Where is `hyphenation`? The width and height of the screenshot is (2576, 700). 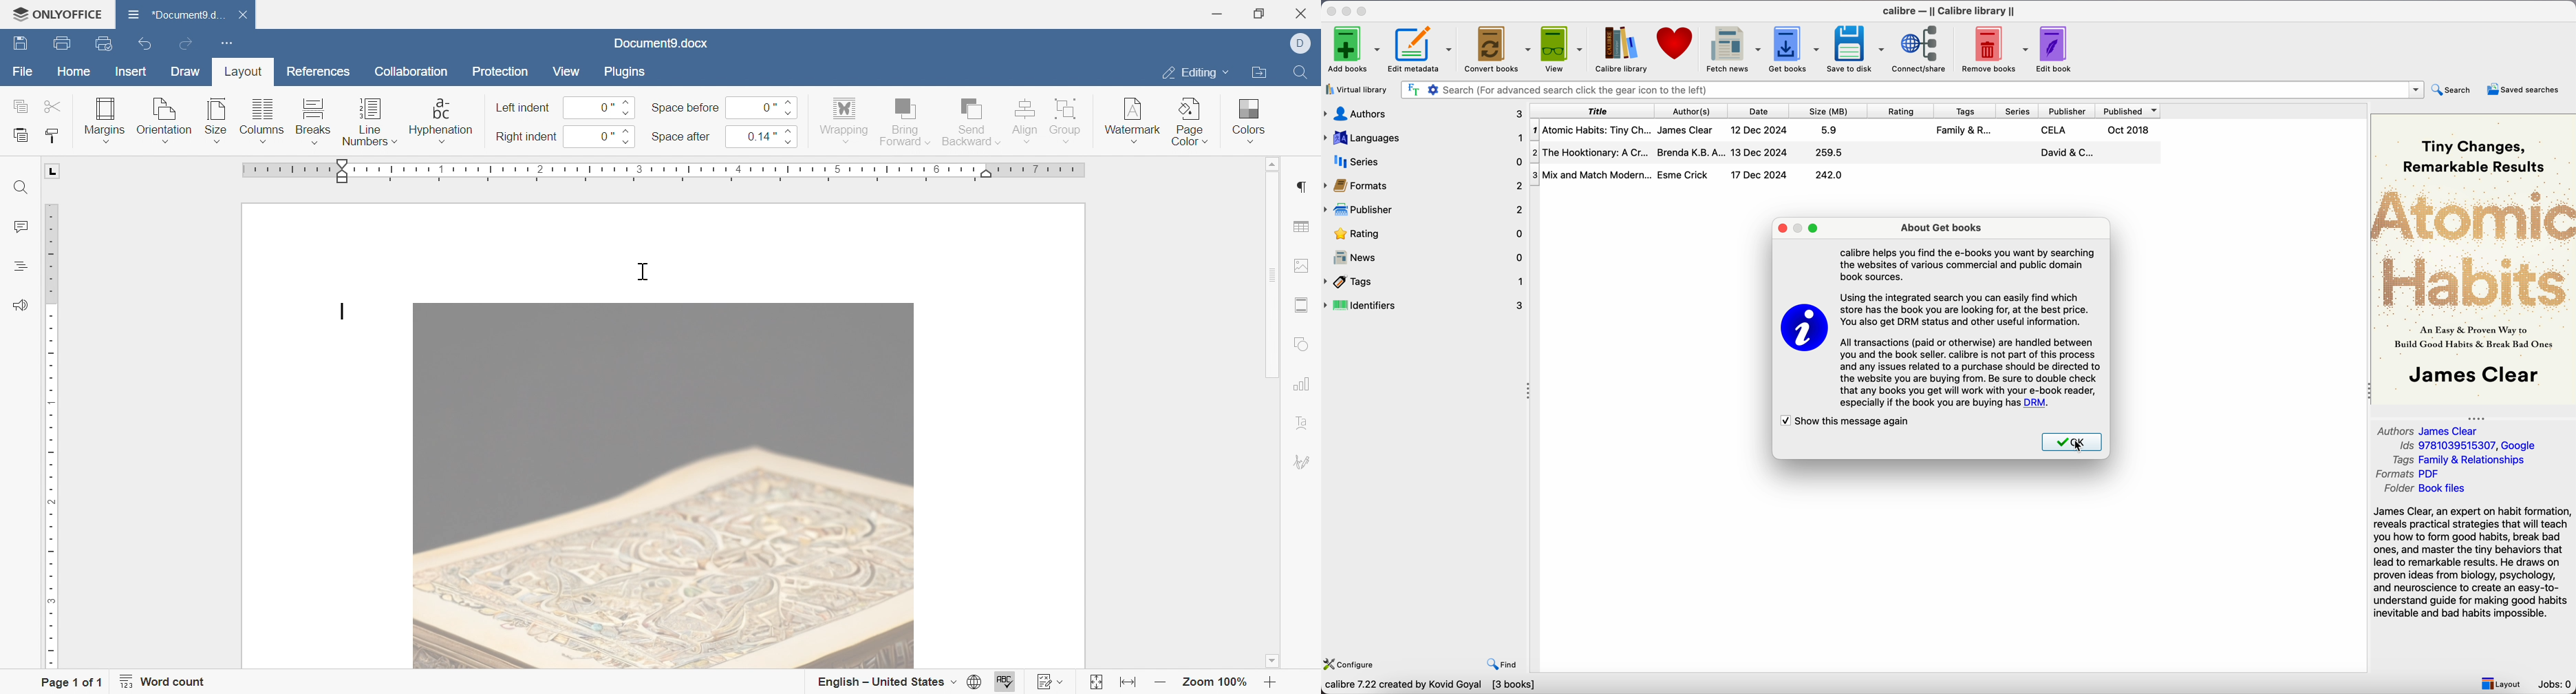 hyphenation is located at coordinates (440, 120).